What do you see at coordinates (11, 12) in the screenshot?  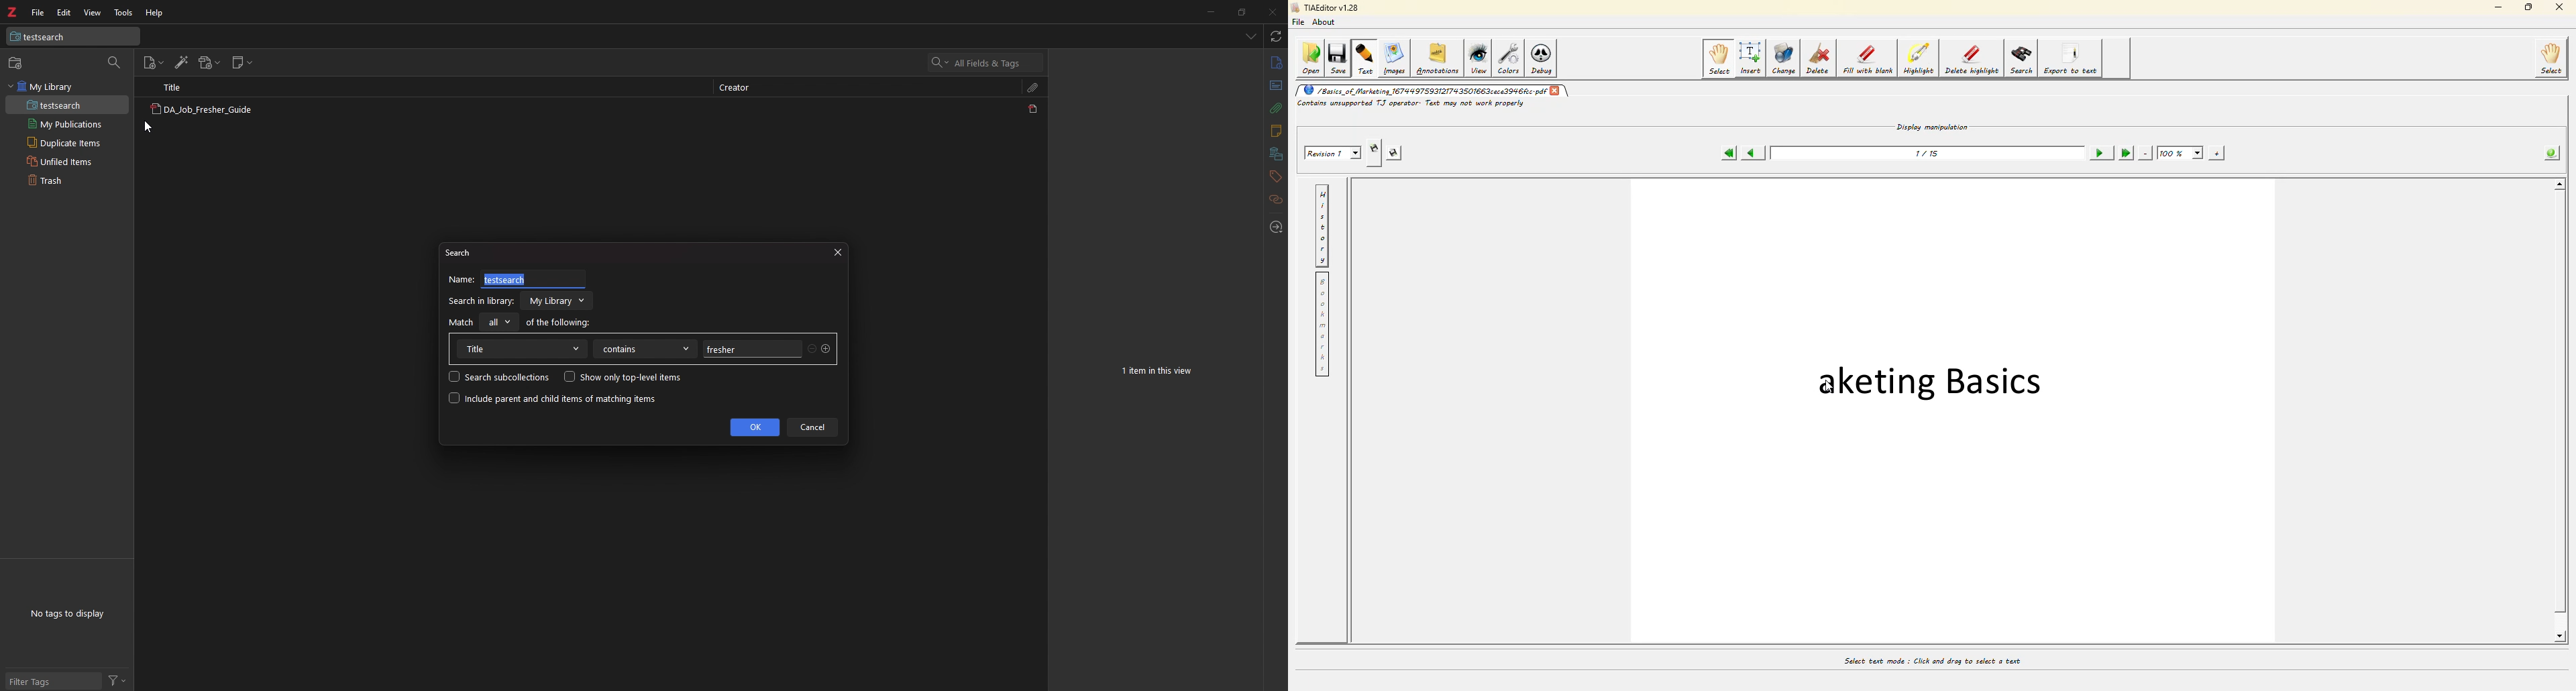 I see `zotero` at bounding box center [11, 12].